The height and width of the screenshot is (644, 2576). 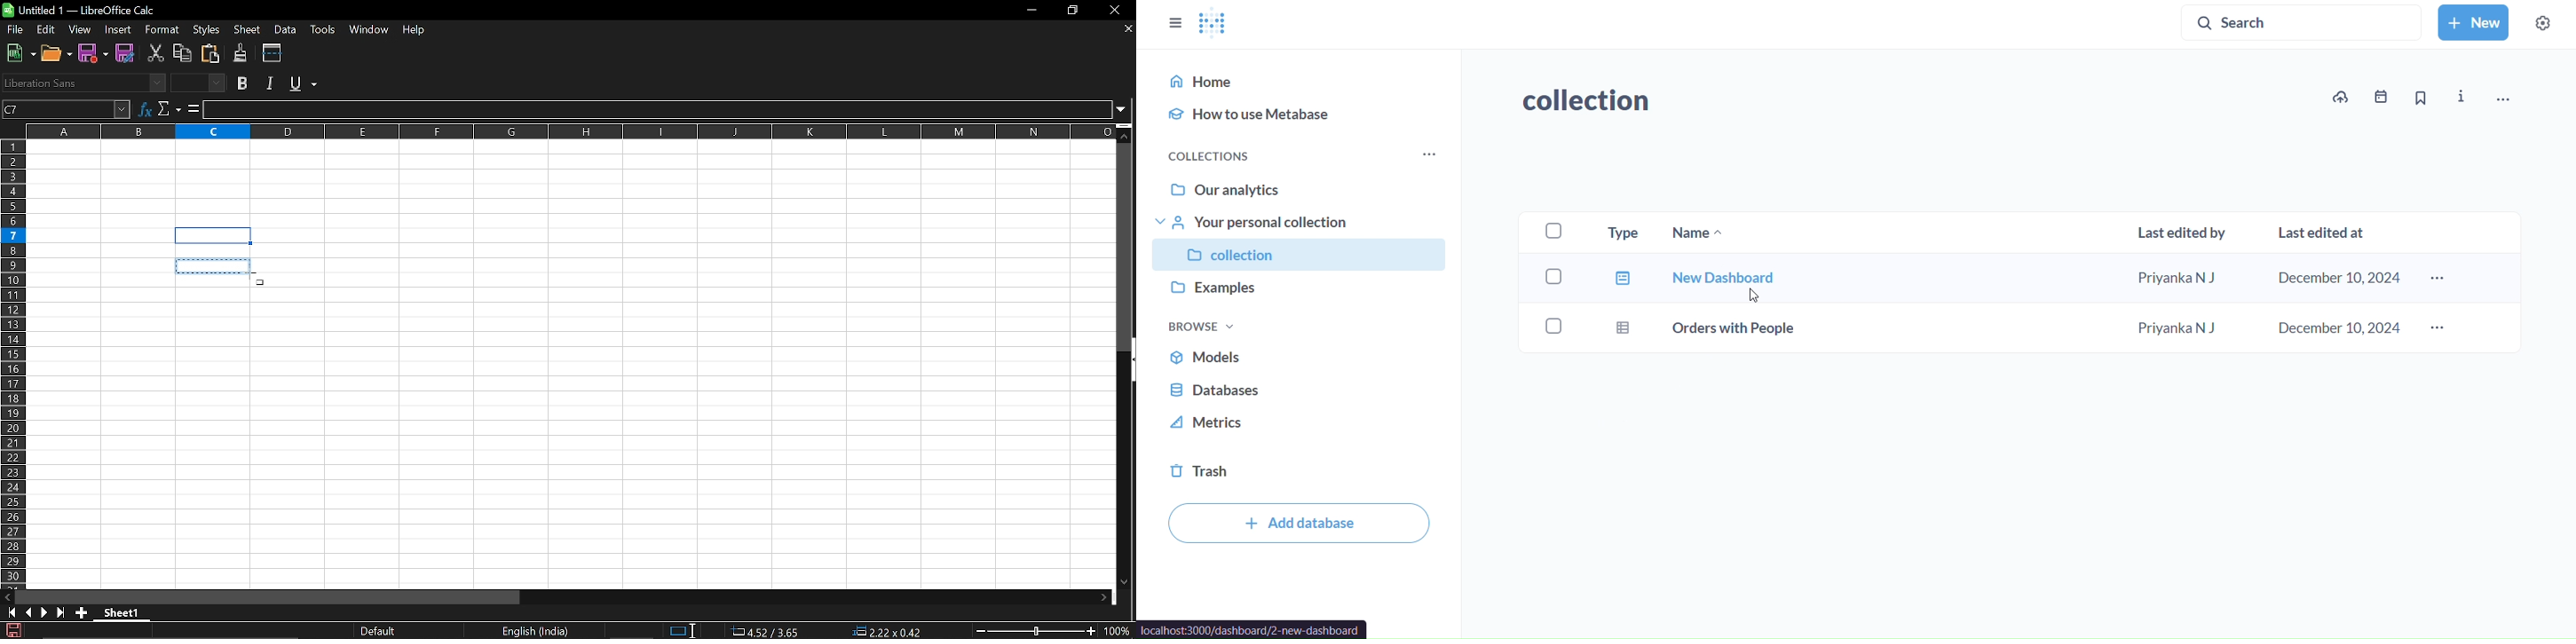 What do you see at coordinates (215, 265) in the screenshot?
I see `Selected box` at bounding box center [215, 265].